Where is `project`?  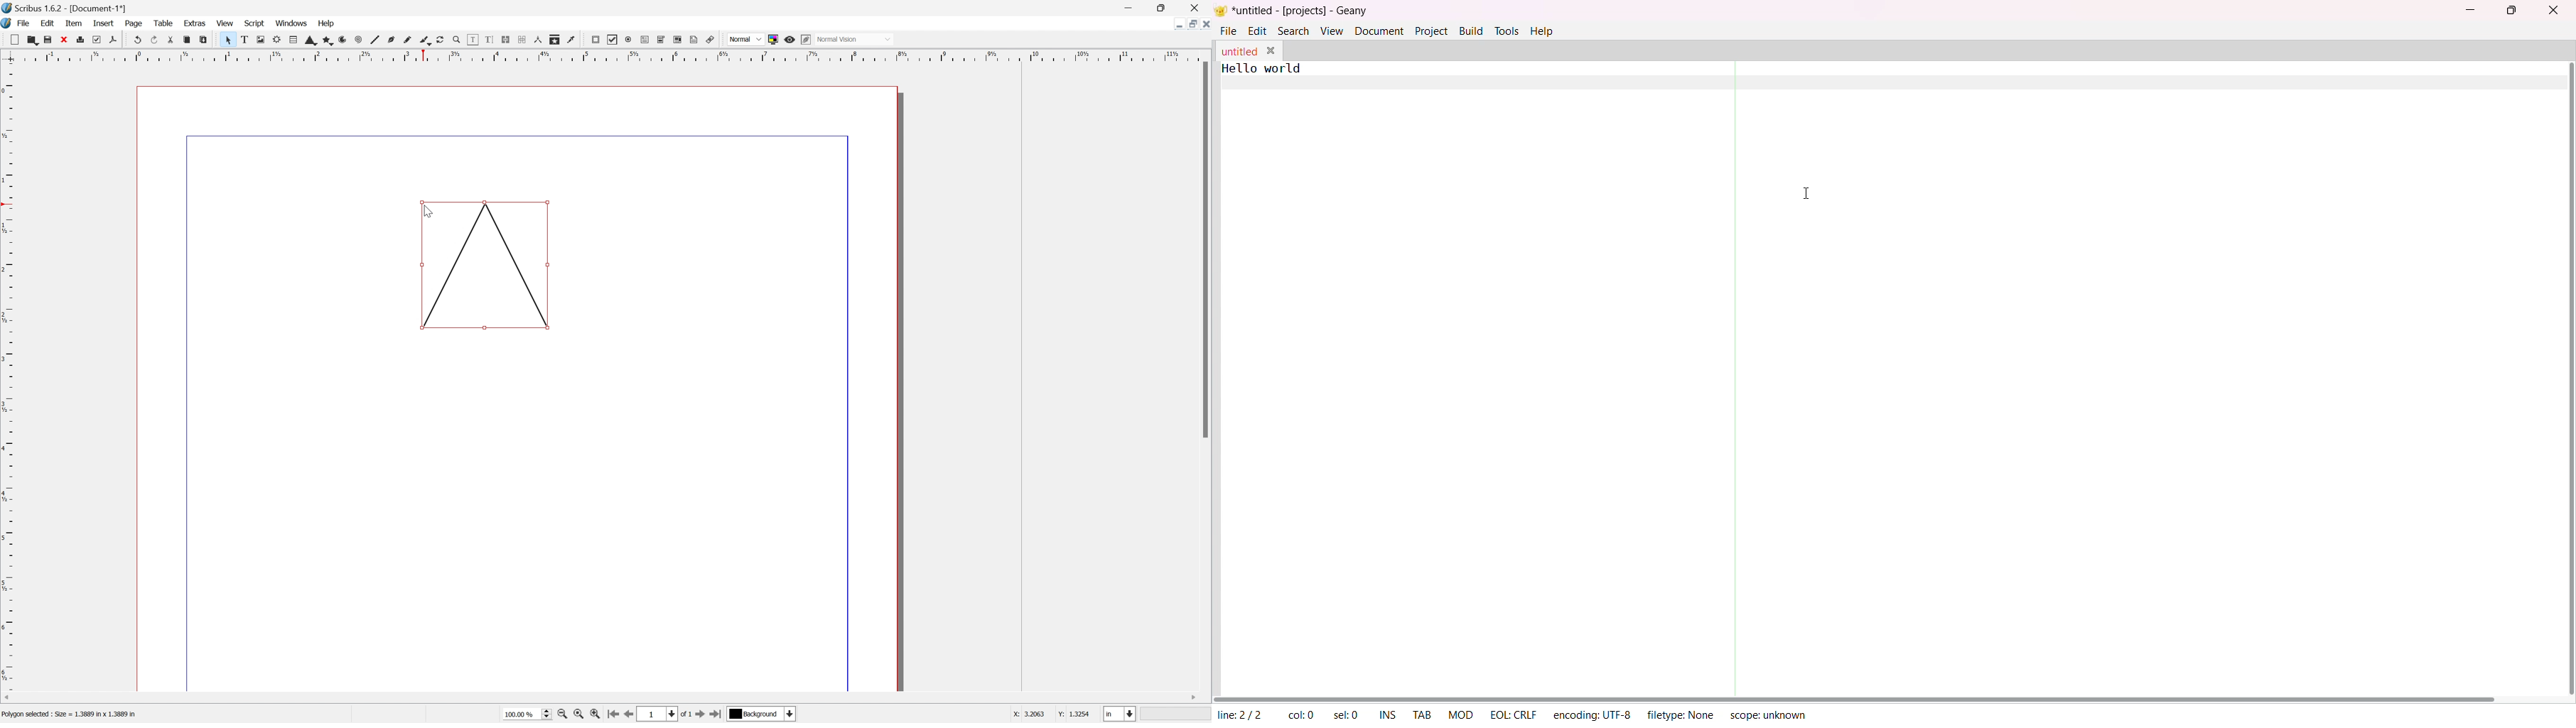
project is located at coordinates (1431, 30).